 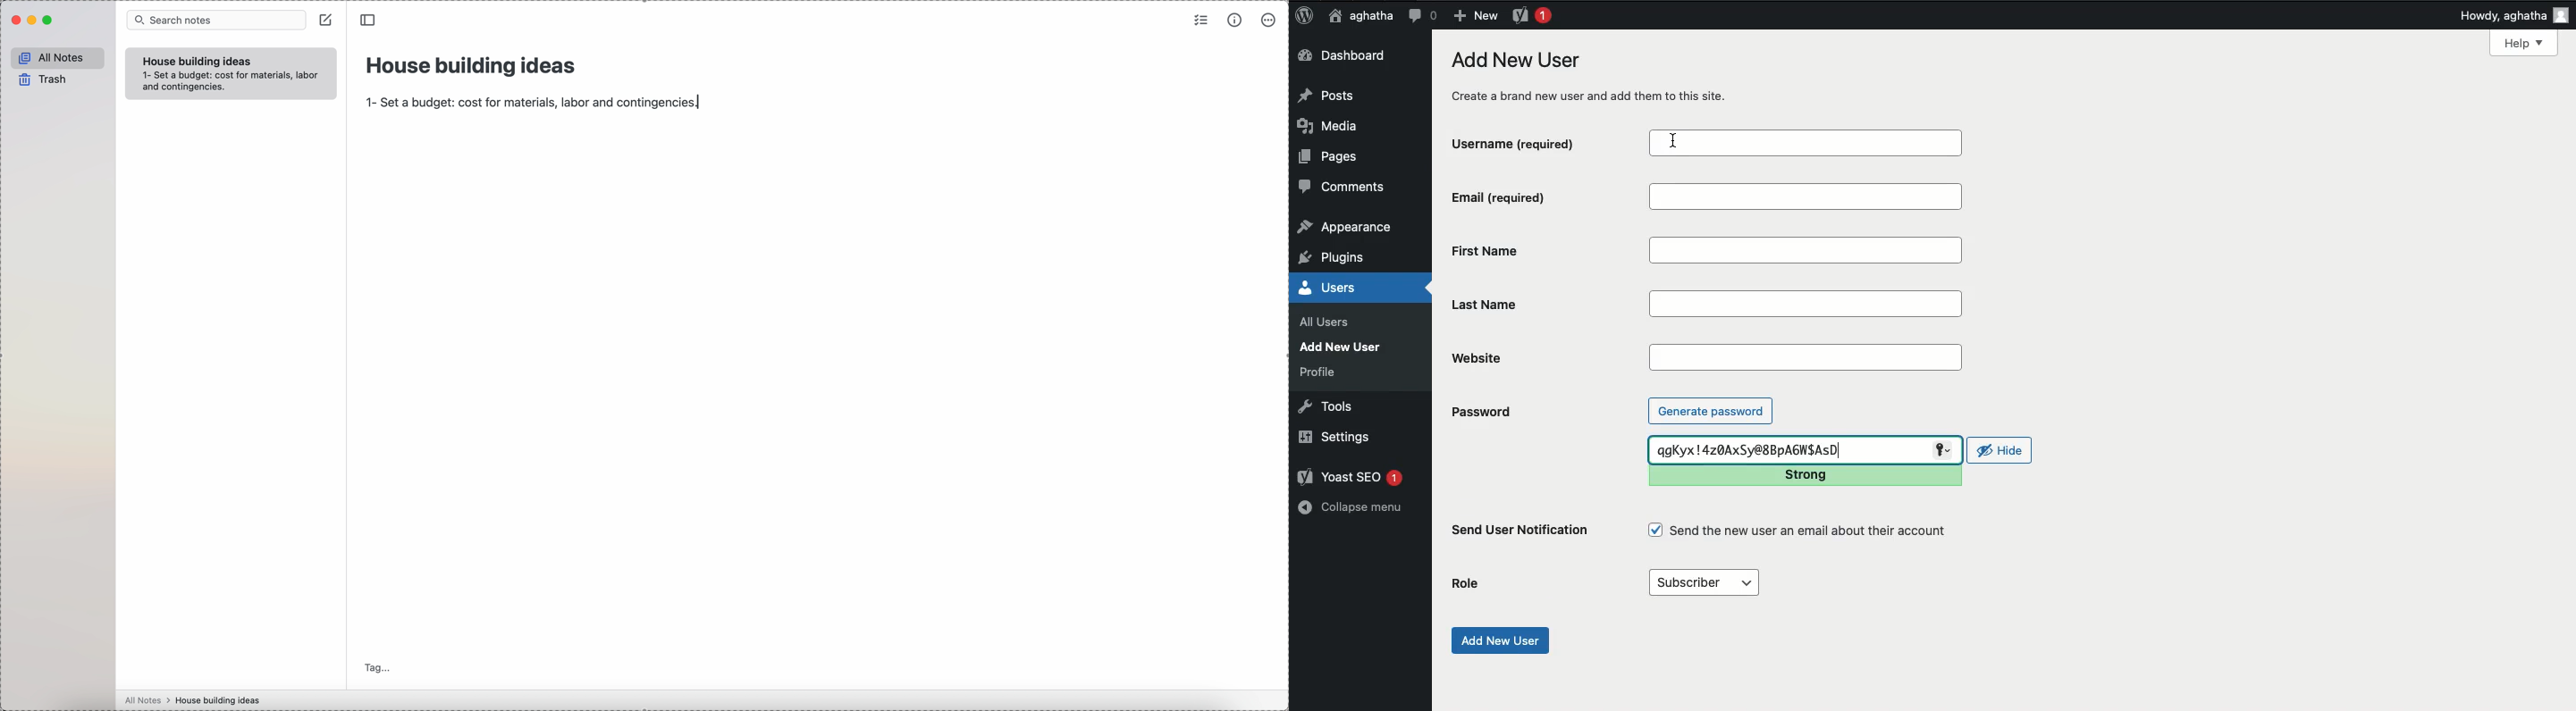 I want to click on profile, so click(x=1323, y=372).